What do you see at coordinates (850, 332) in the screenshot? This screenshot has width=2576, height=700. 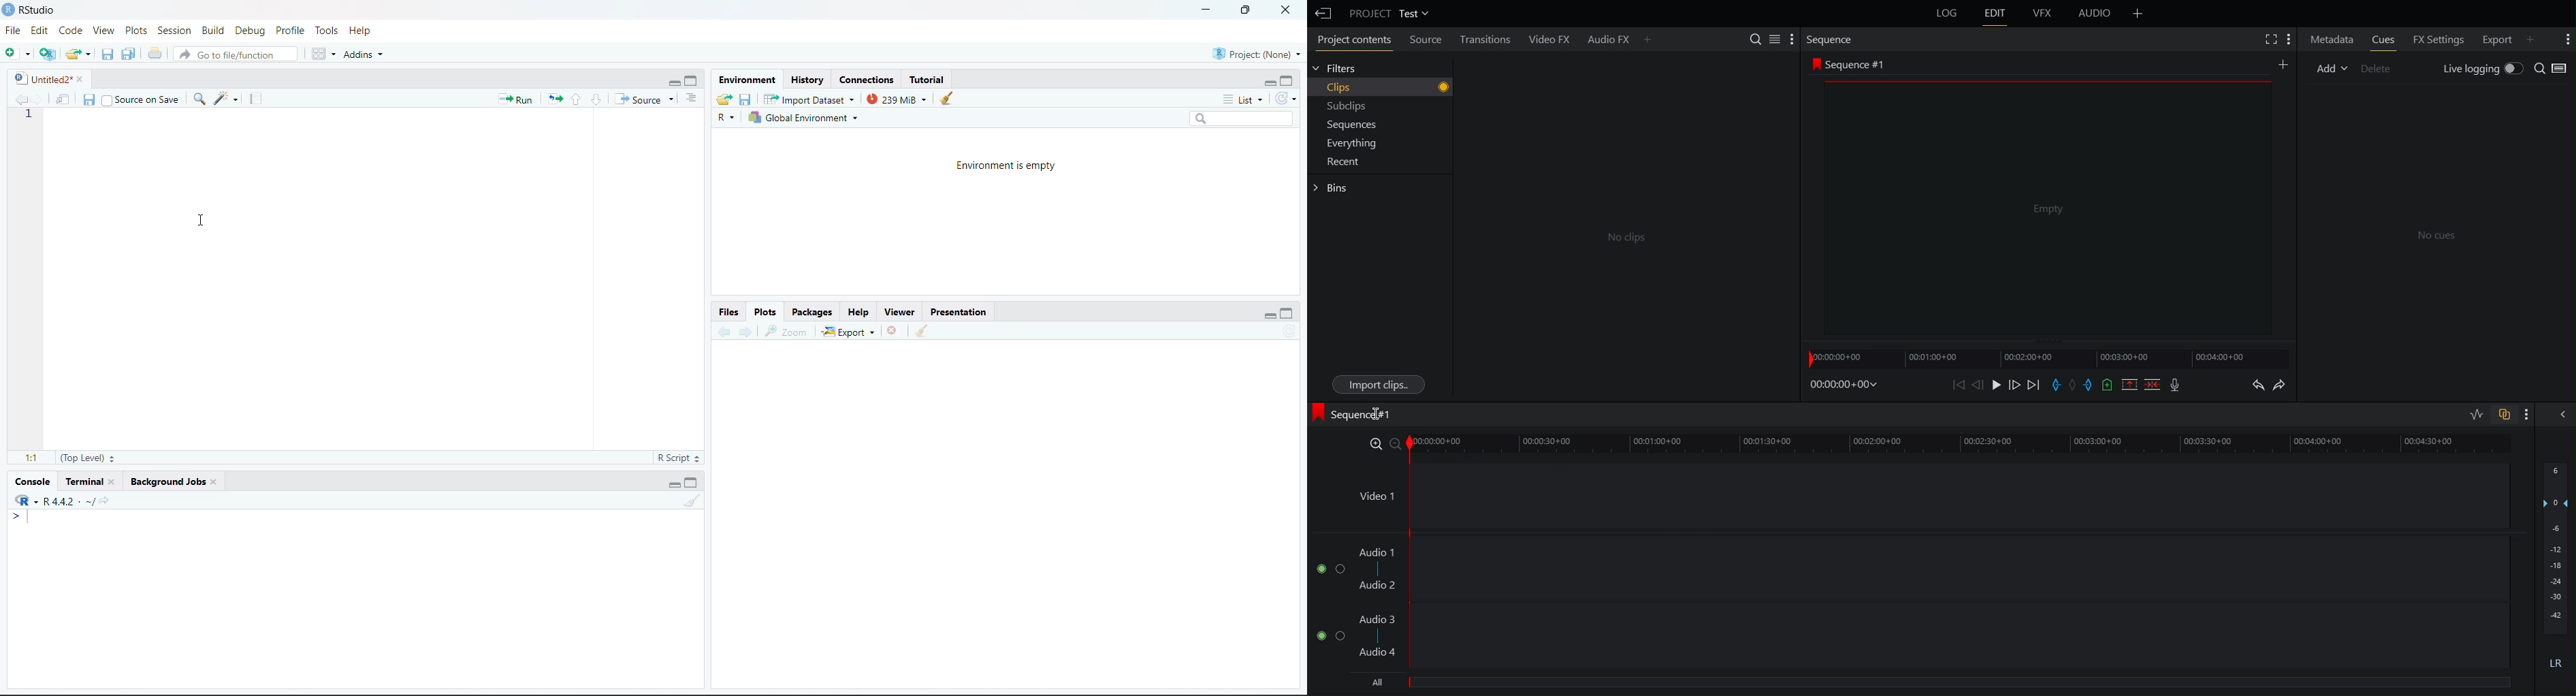 I see `Export` at bounding box center [850, 332].